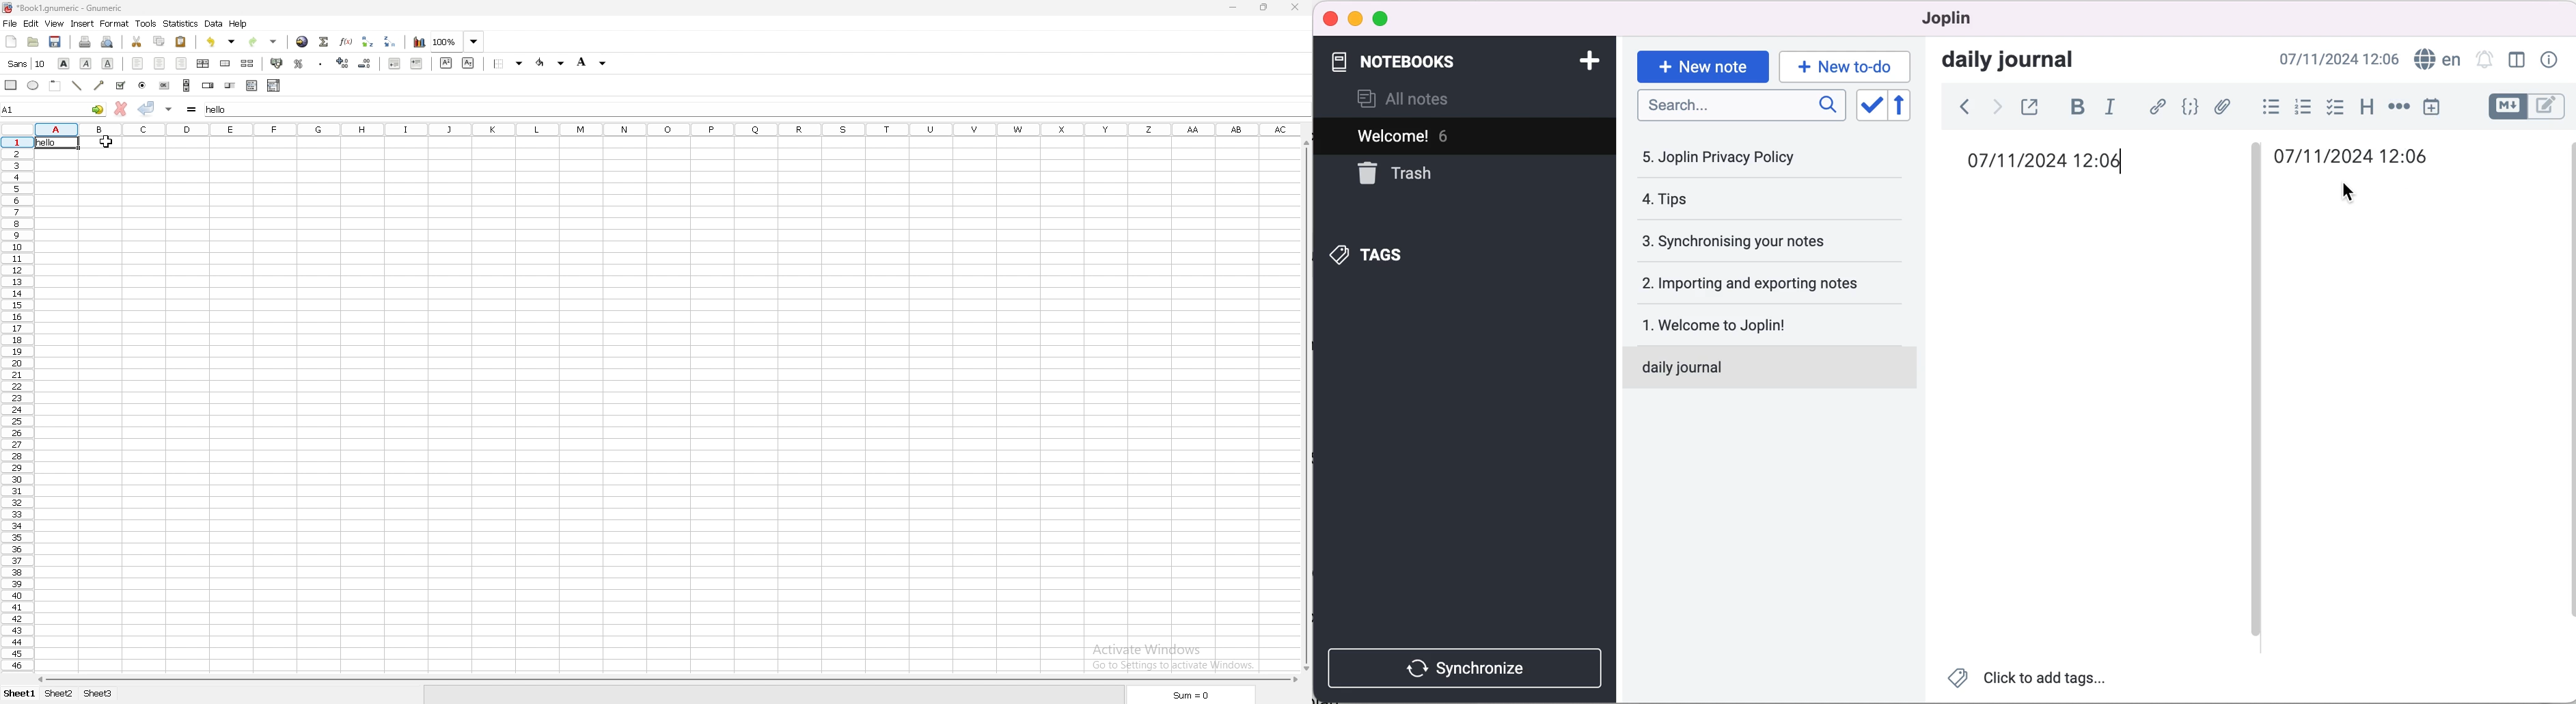  What do you see at coordinates (2186, 108) in the screenshot?
I see `code` at bounding box center [2186, 108].